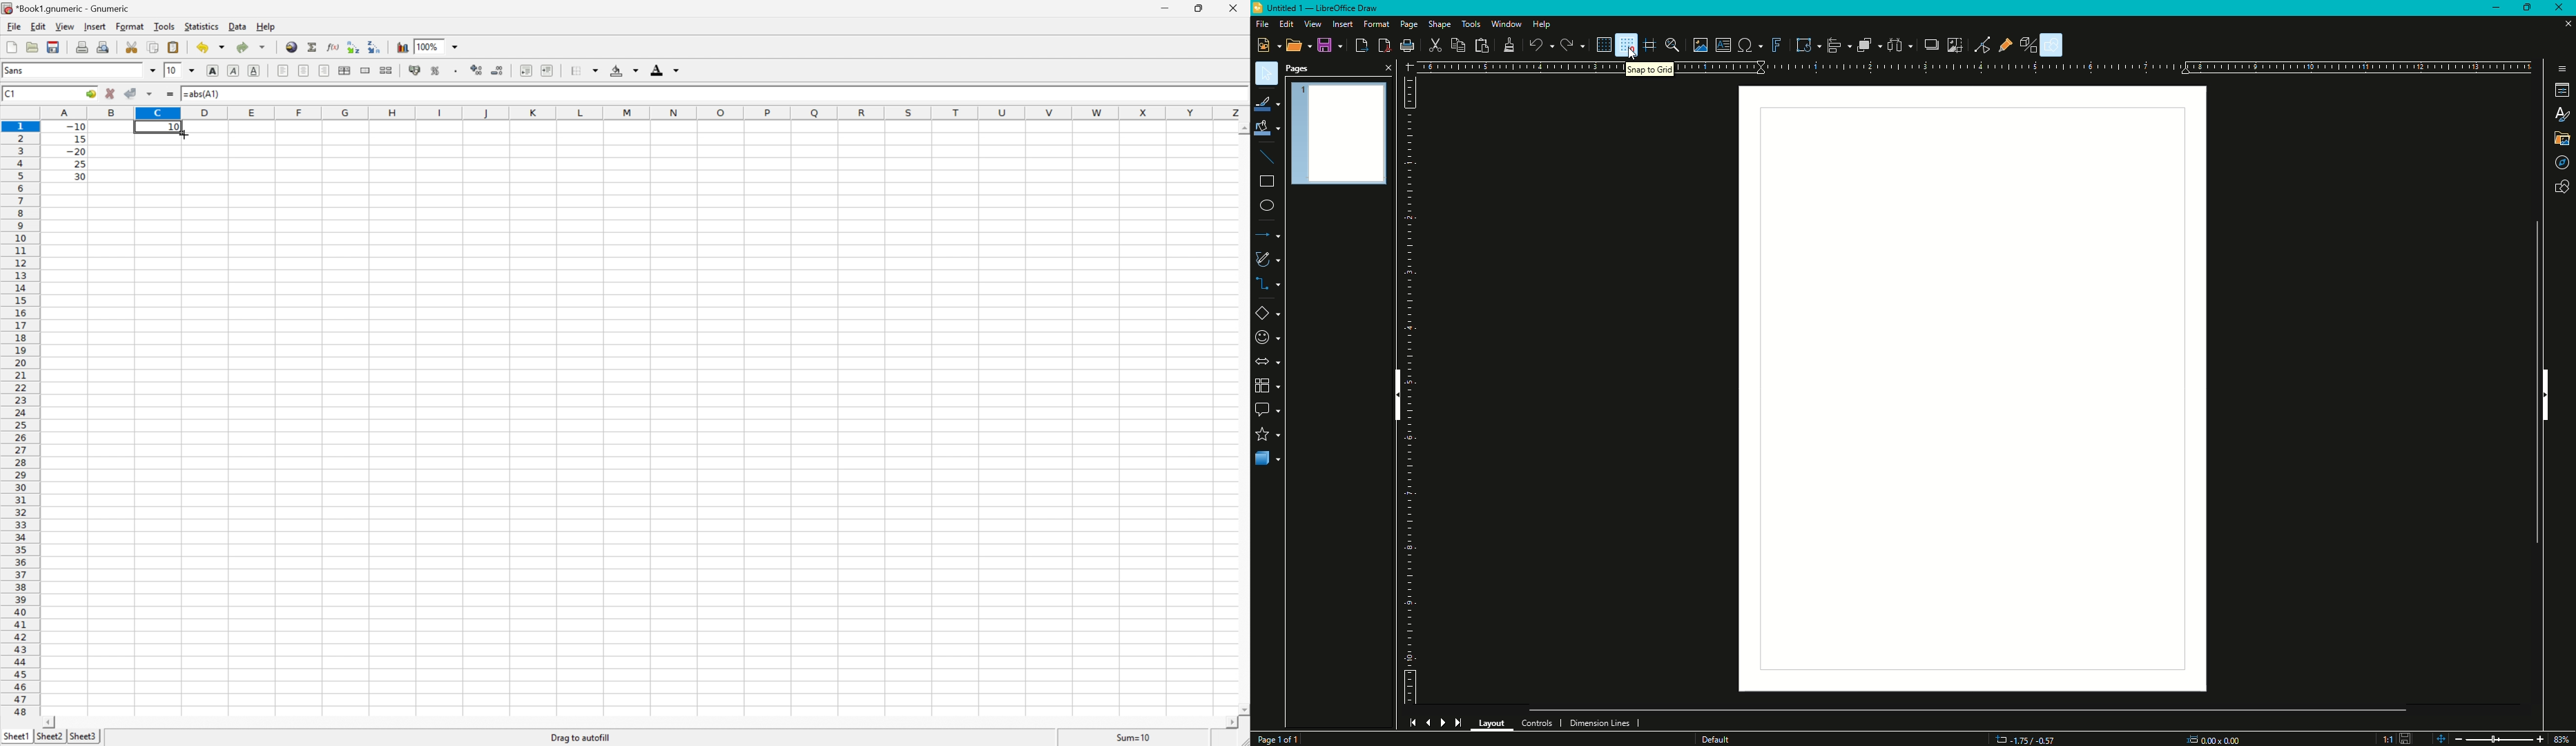 The height and width of the screenshot is (756, 2576). Describe the element at coordinates (525, 70) in the screenshot. I see `decrease Indent, and align the content to the left` at that location.